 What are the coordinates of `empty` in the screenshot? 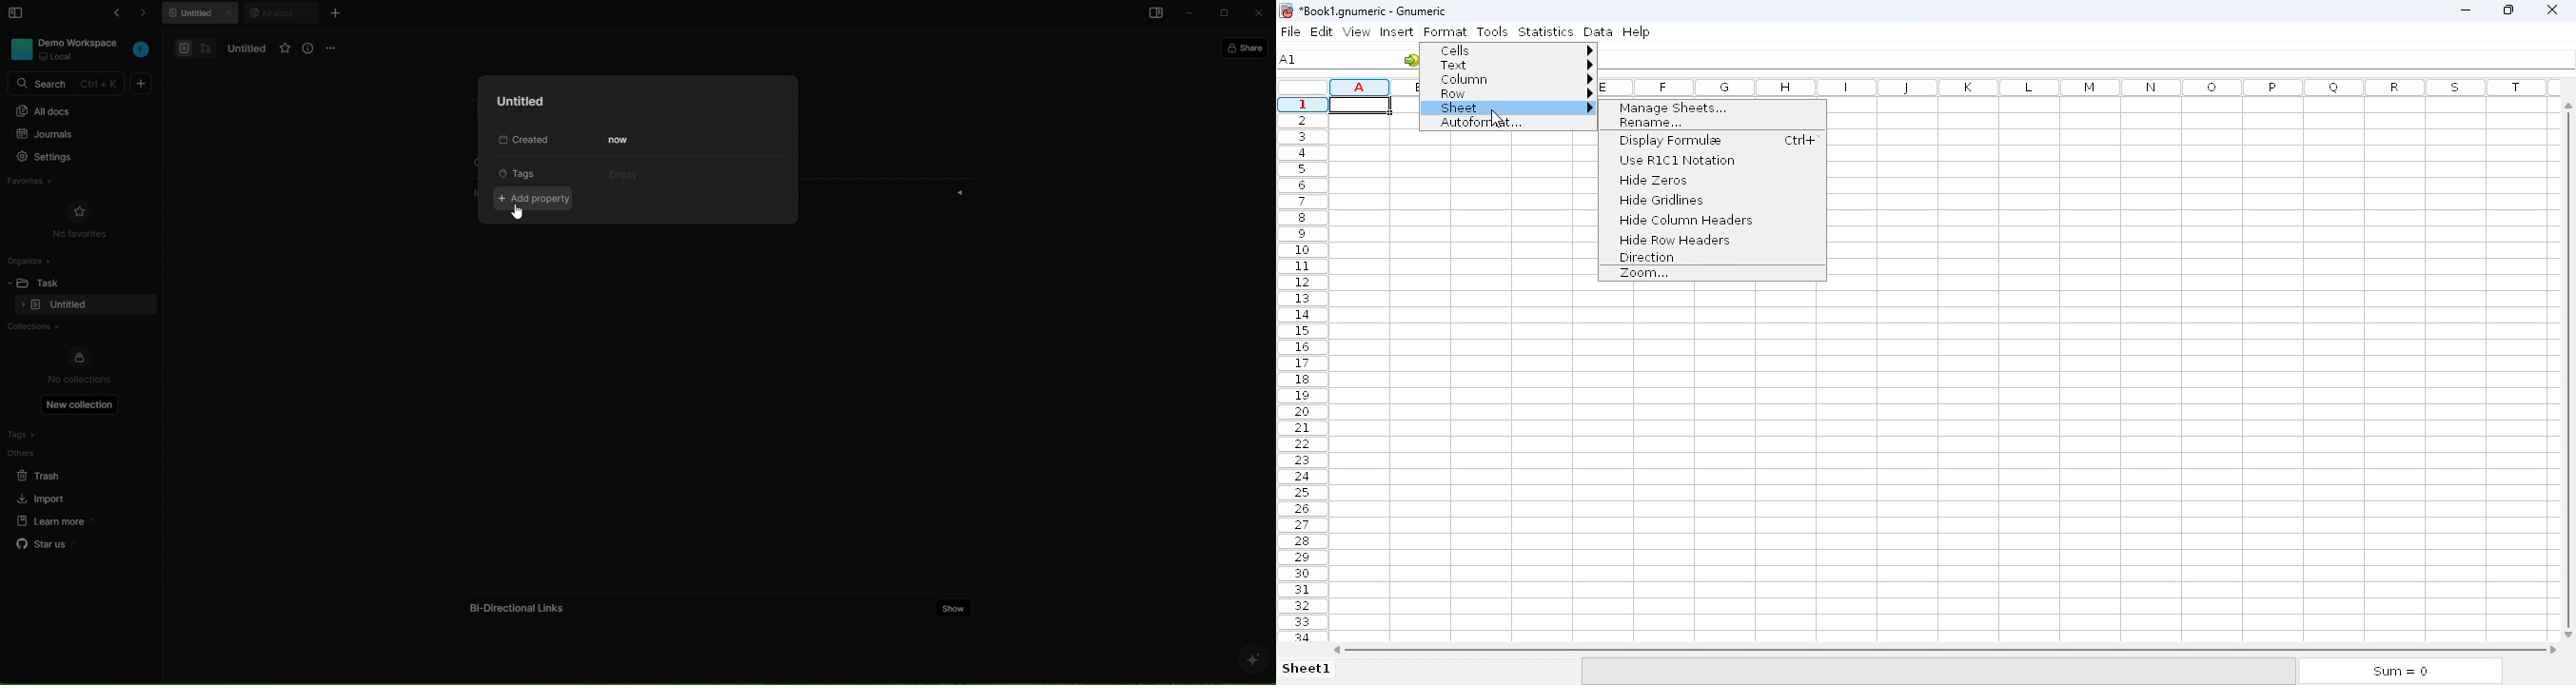 It's located at (621, 172).